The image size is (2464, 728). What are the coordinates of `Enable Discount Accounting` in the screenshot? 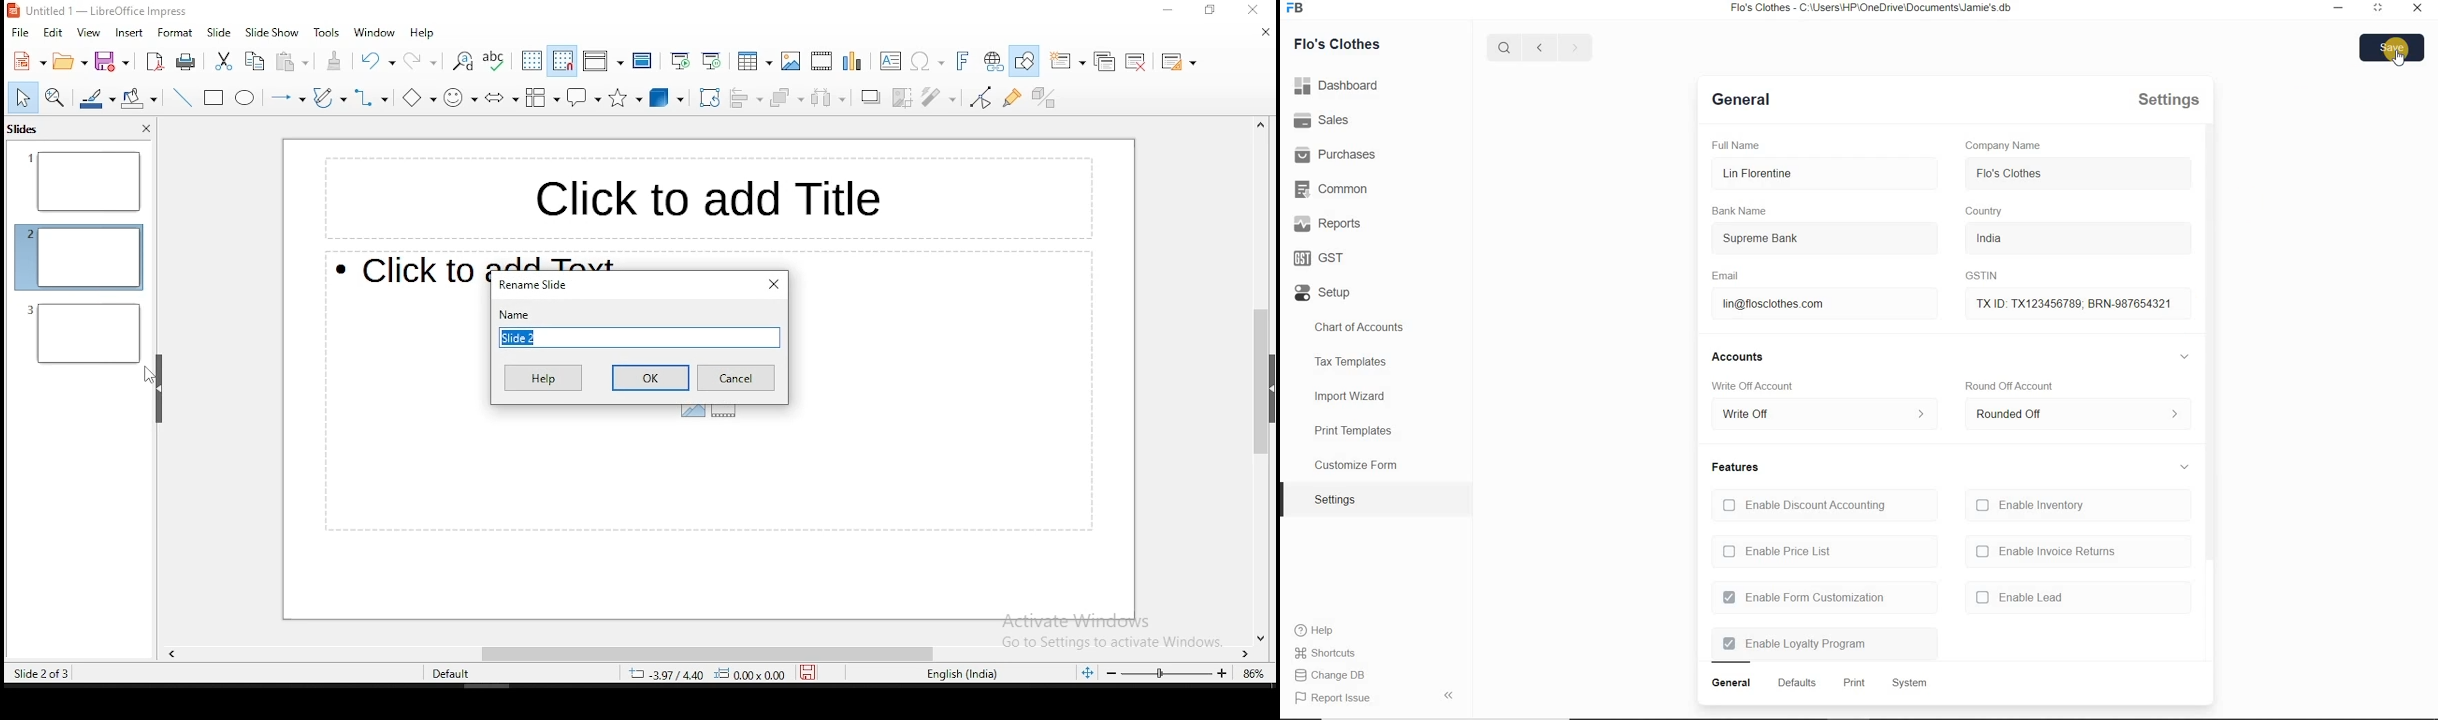 It's located at (1803, 505).